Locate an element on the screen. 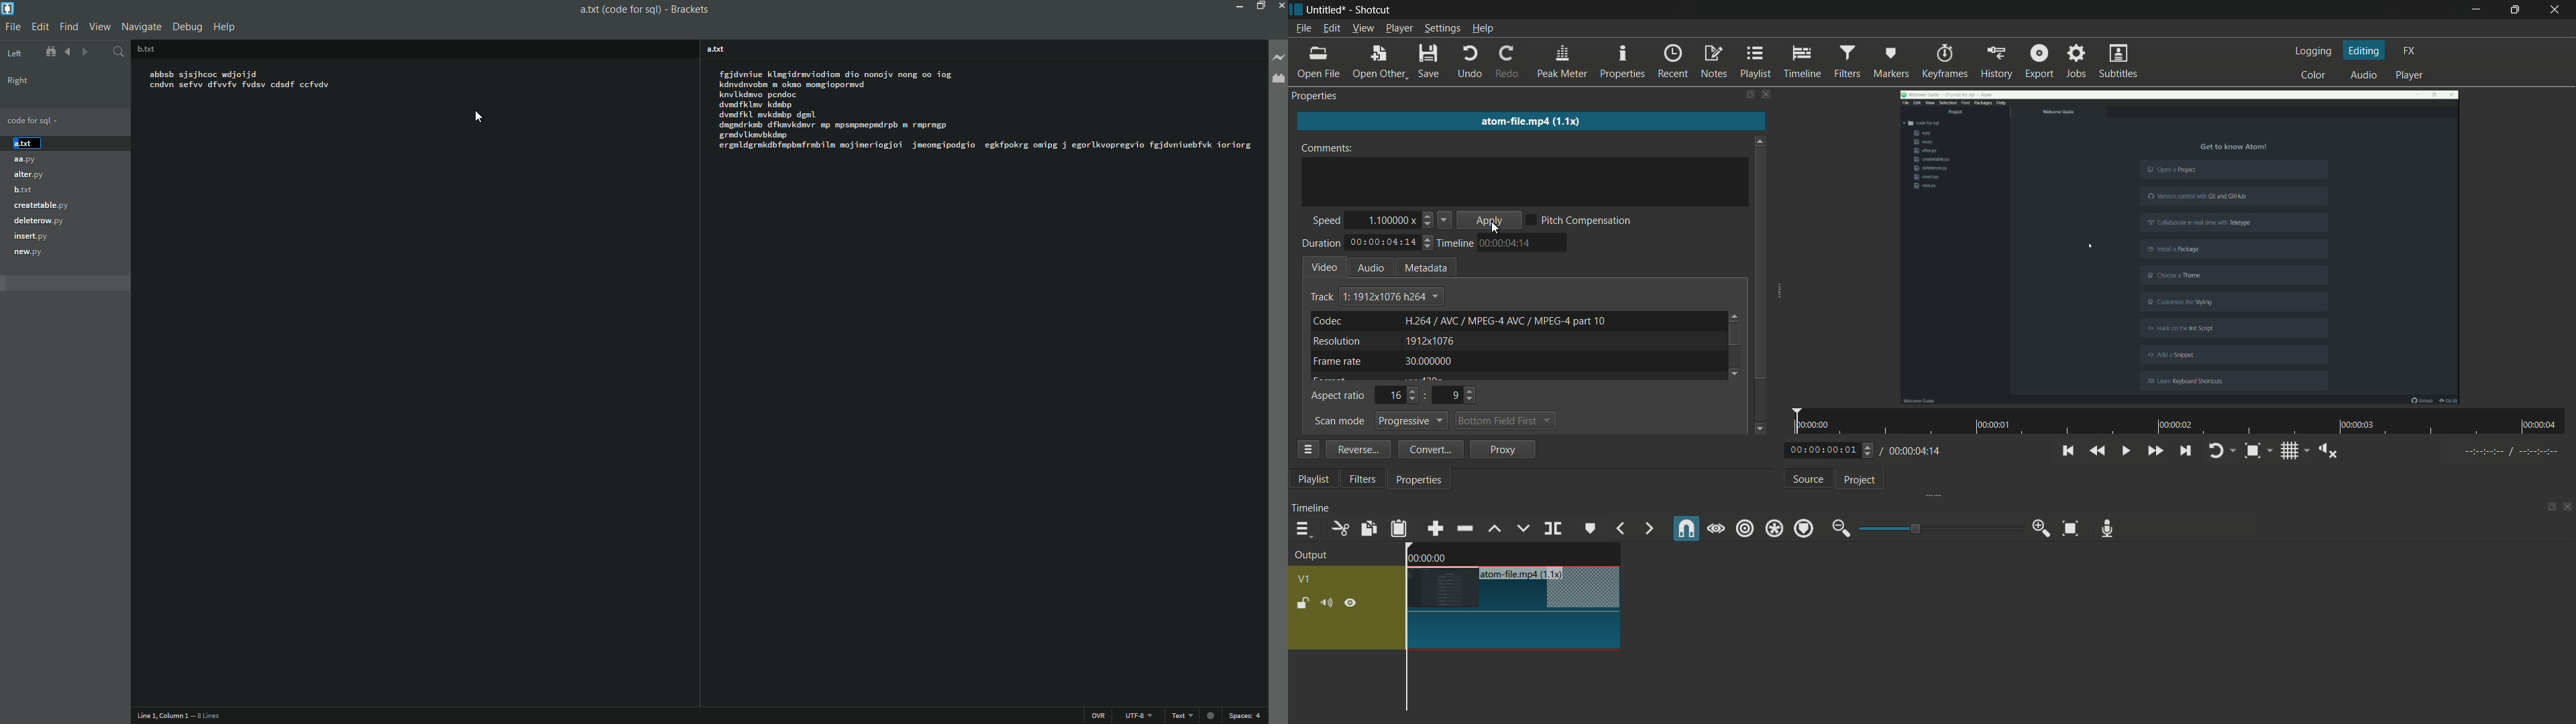 The width and height of the screenshot is (2576, 728). navigate backward is located at coordinates (89, 51).